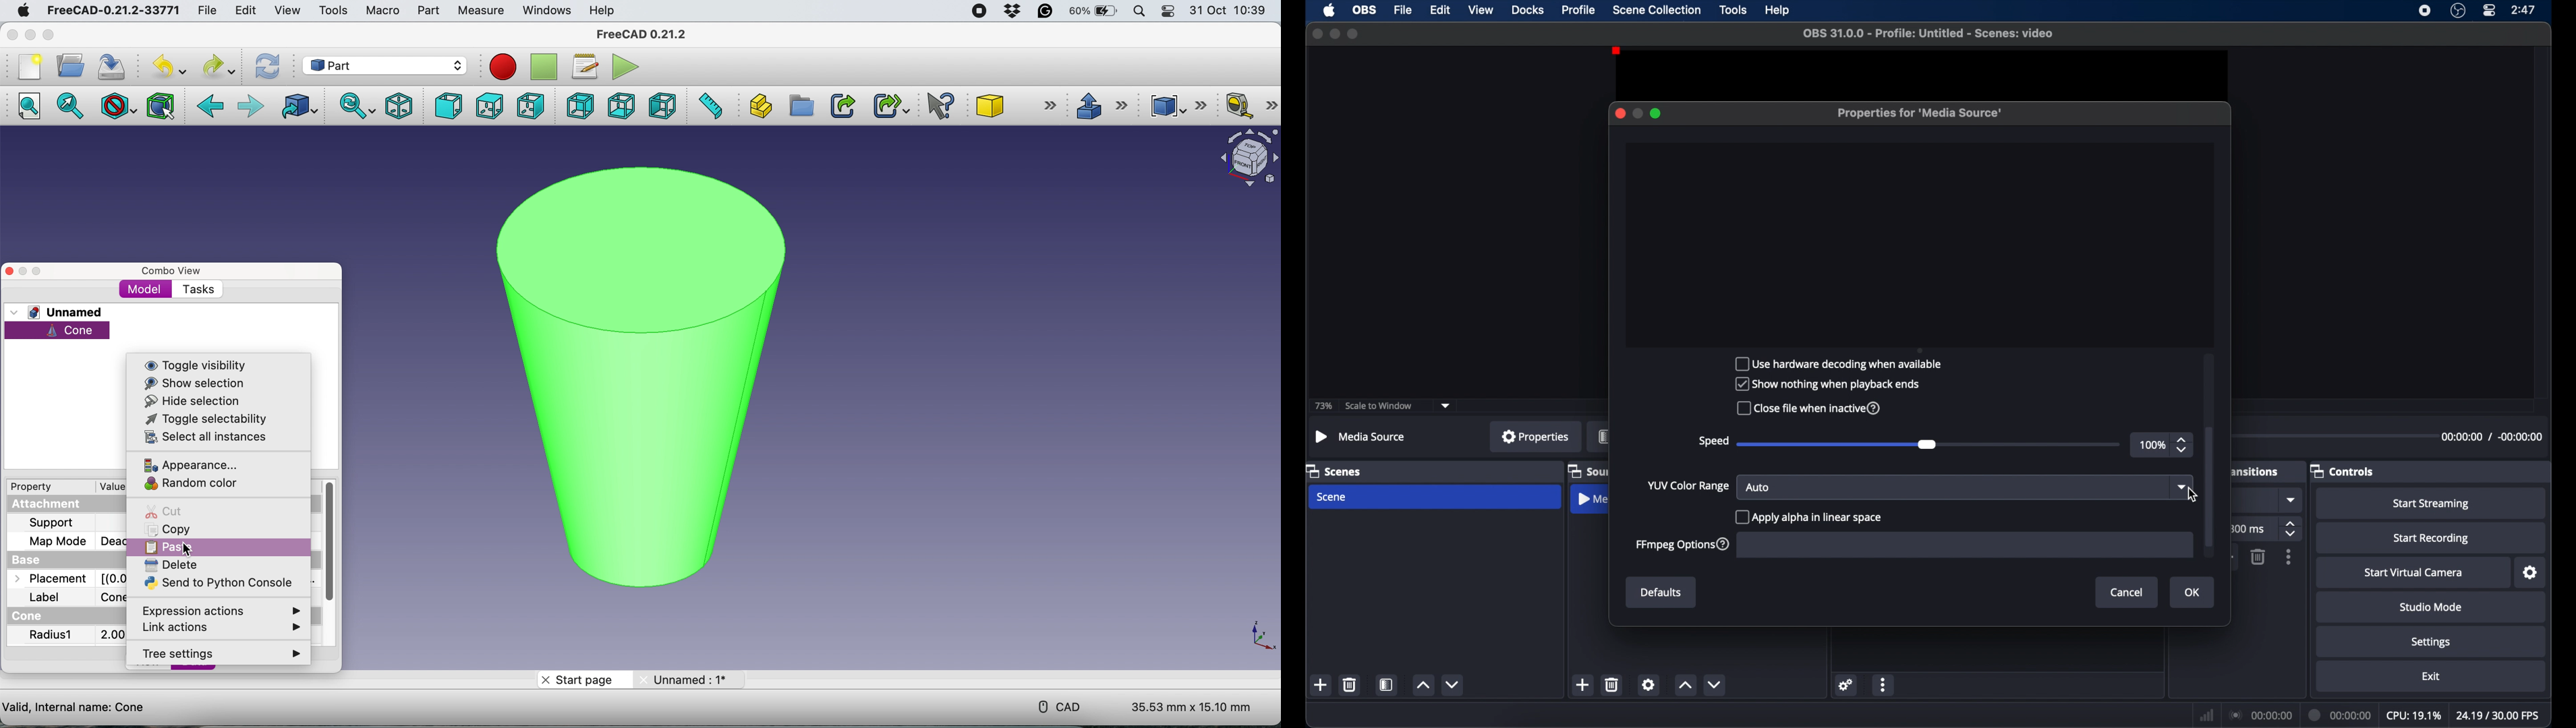 This screenshot has height=728, width=2576. Describe the element at coordinates (33, 109) in the screenshot. I see `fit all` at that location.